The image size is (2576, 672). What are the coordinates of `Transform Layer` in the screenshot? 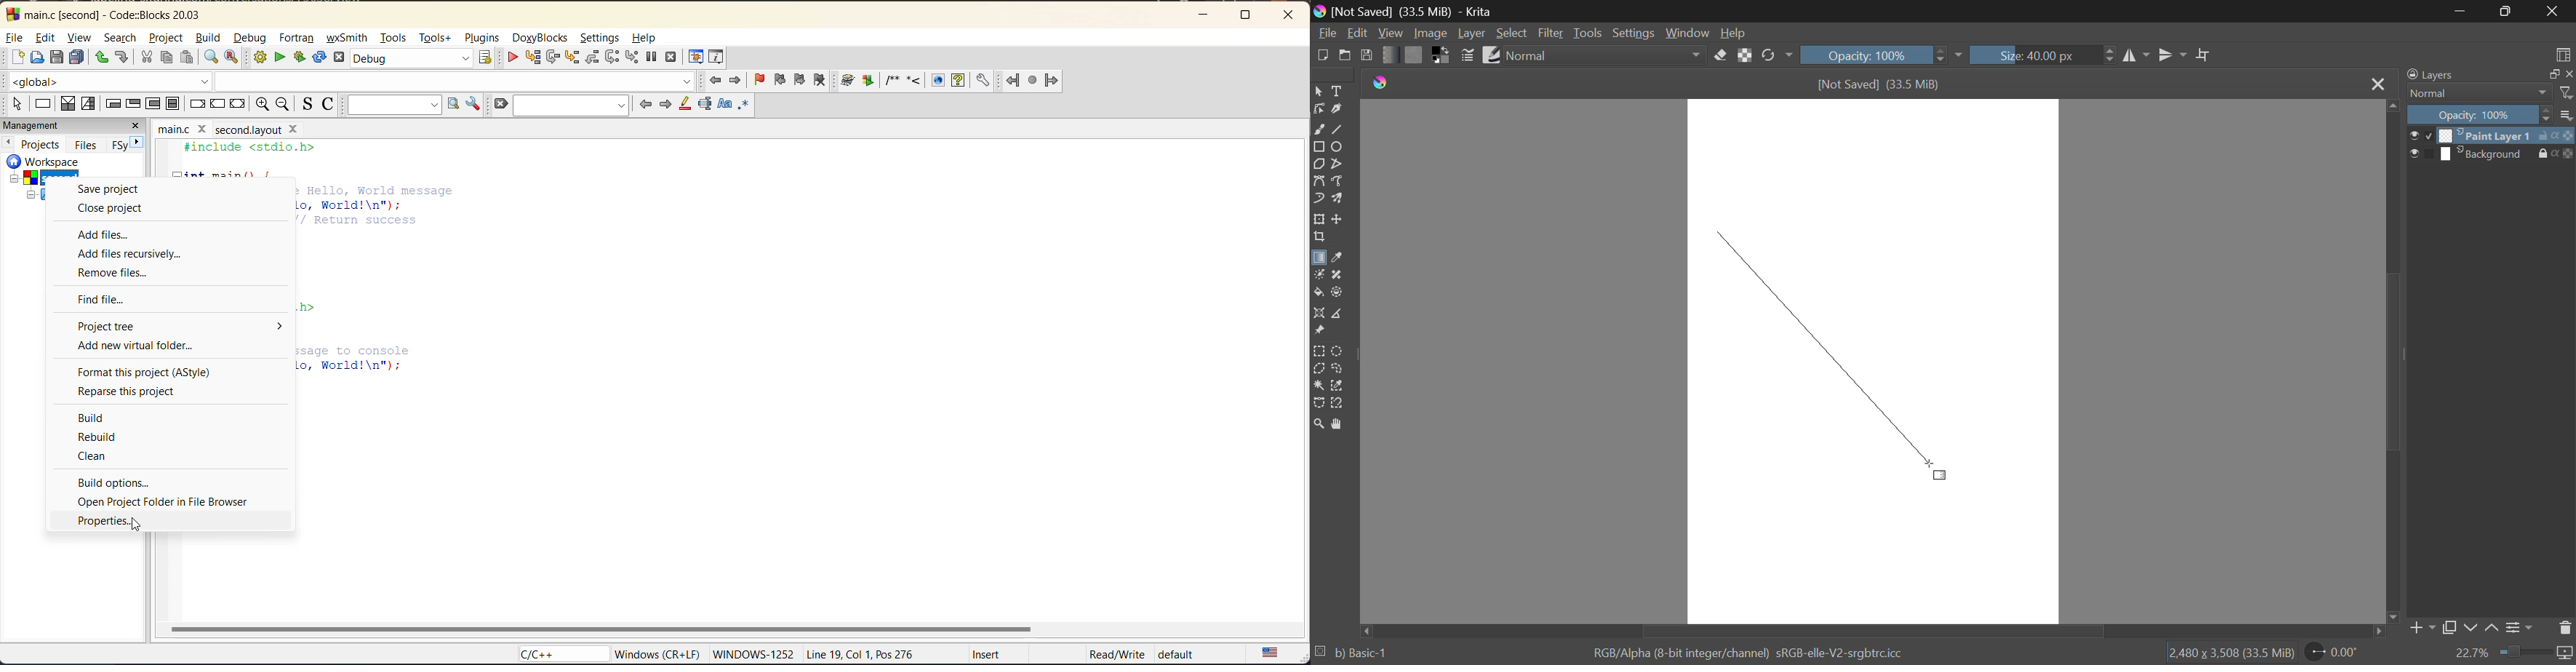 It's located at (1318, 219).